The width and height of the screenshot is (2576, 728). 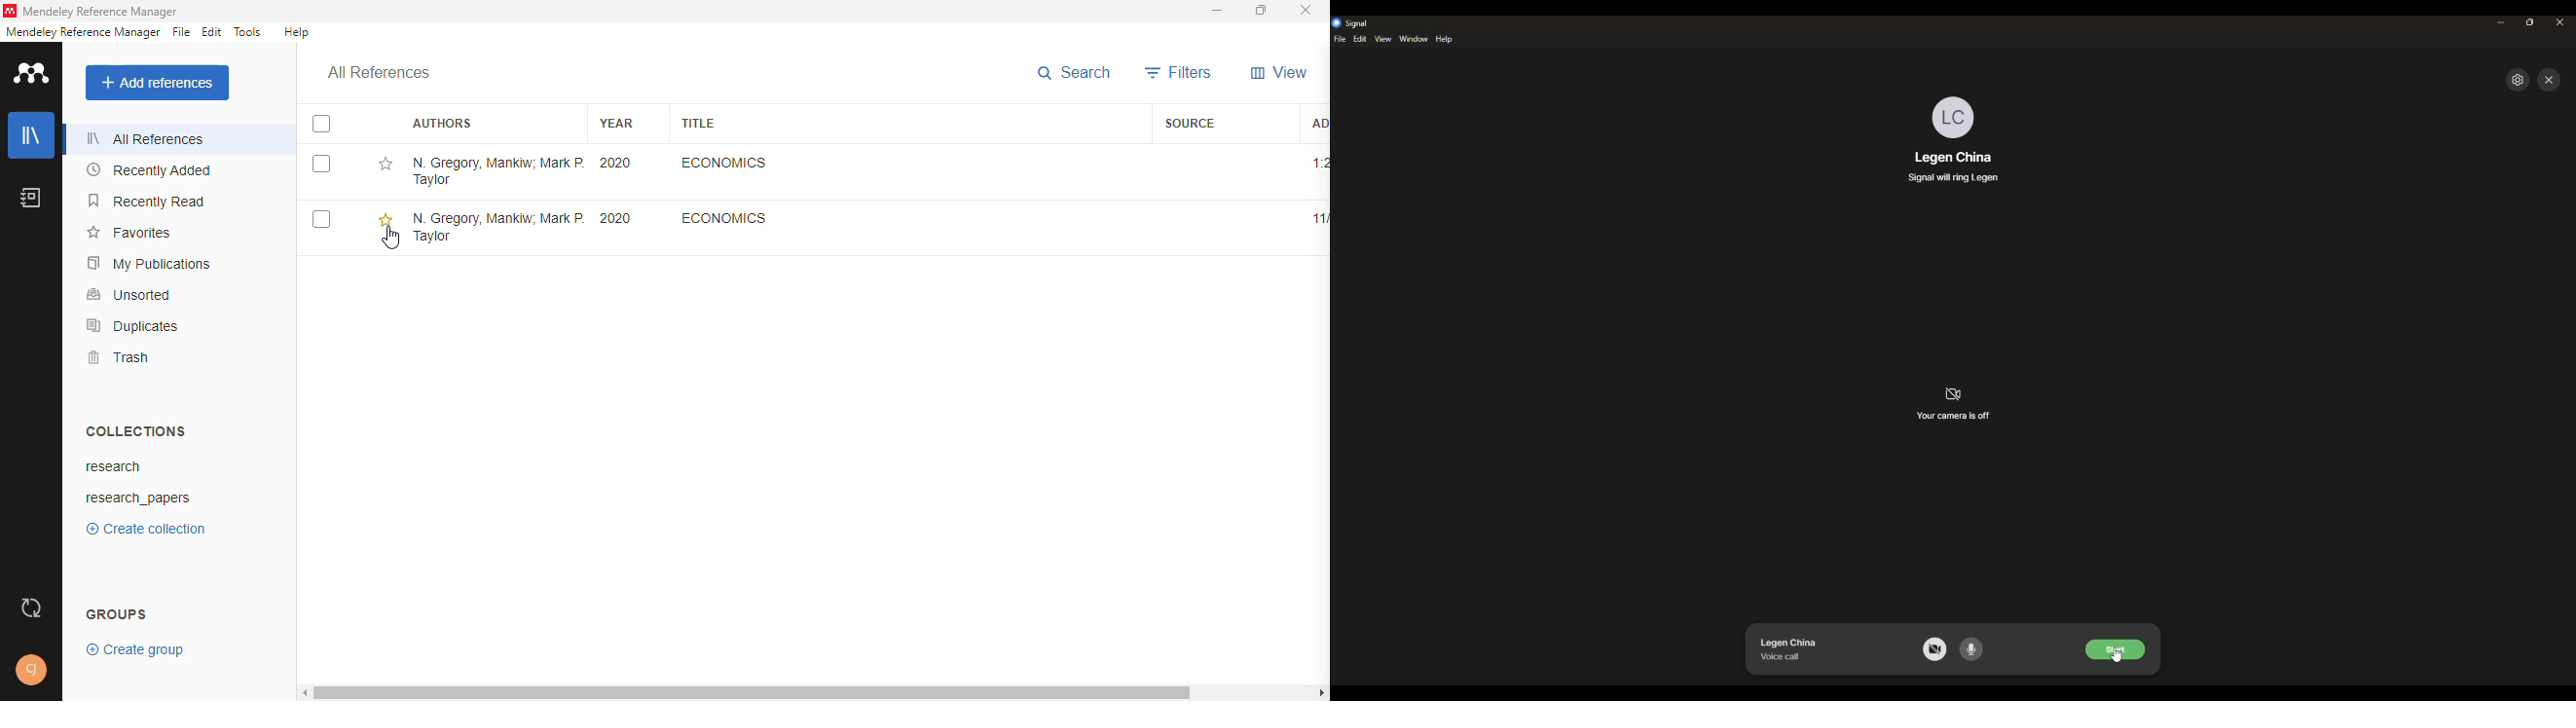 What do you see at coordinates (391, 239) in the screenshot?
I see `cursor` at bounding box center [391, 239].